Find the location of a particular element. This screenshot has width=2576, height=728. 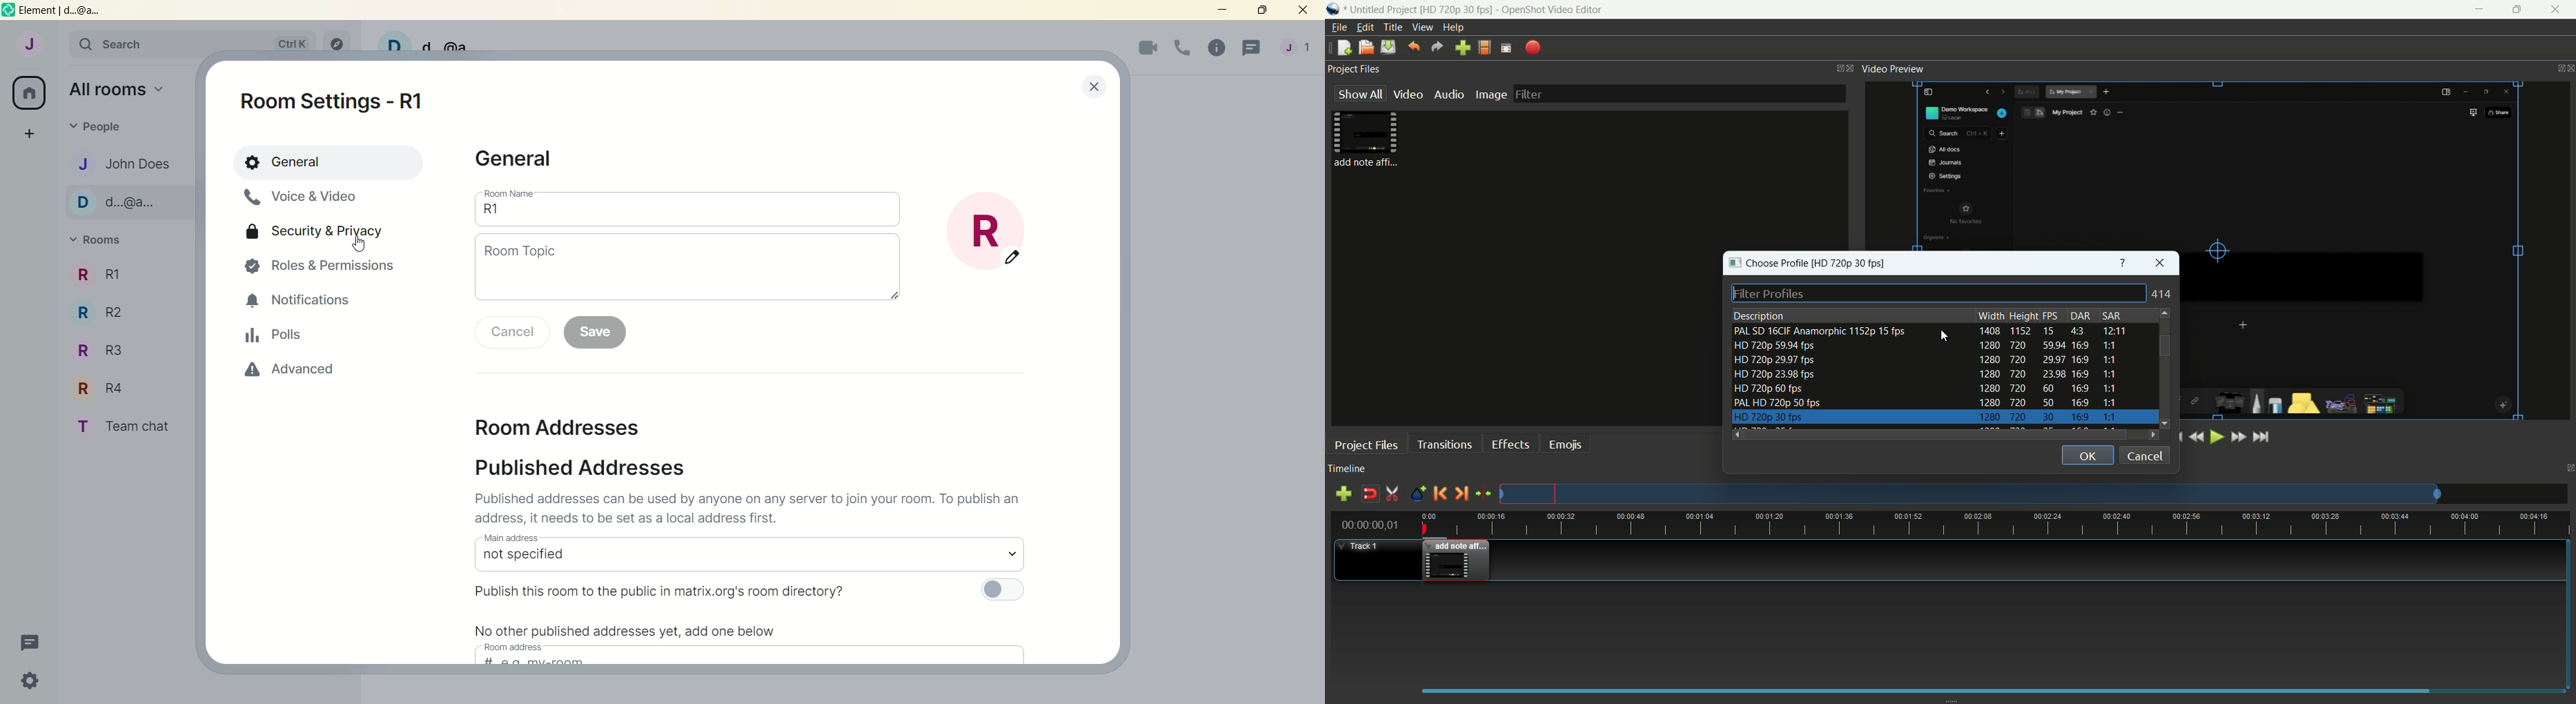

security and privacy is located at coordinates (318, 234).